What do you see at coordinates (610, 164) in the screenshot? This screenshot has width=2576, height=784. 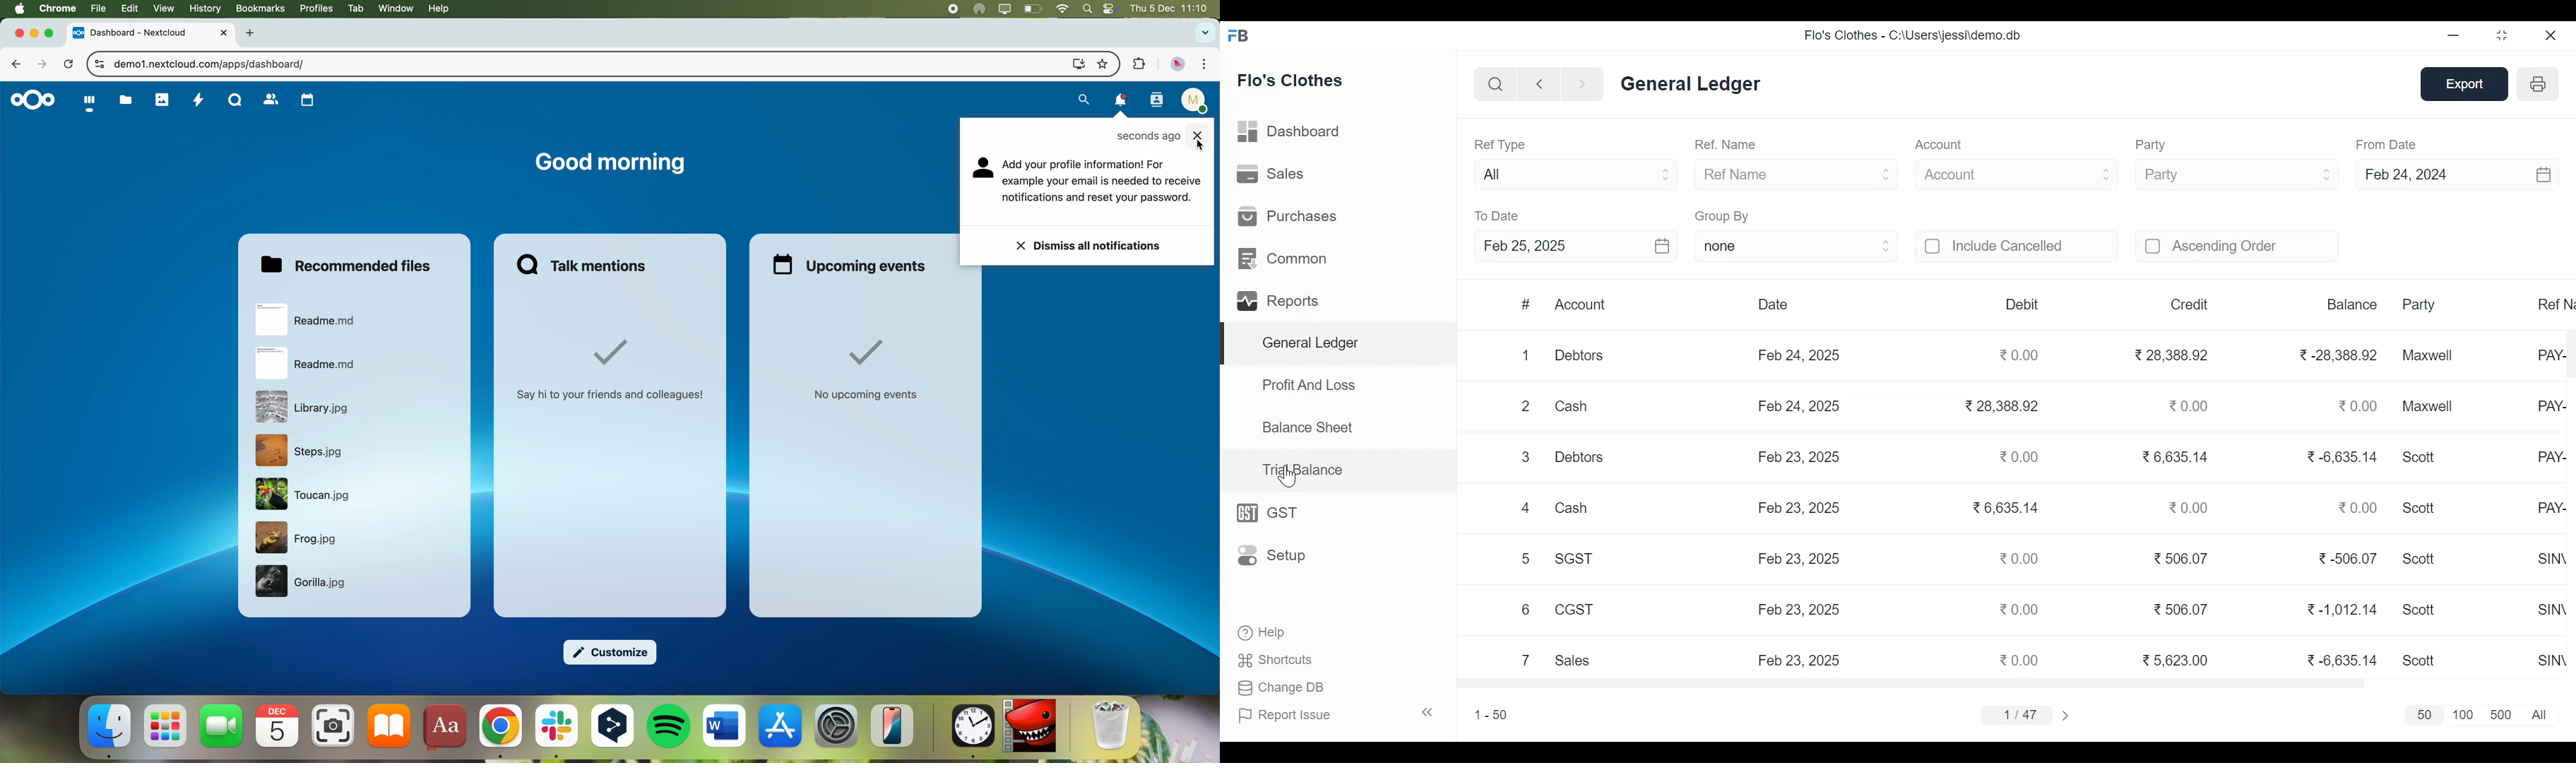 I see `good morning` at bounding box center [610, 164].